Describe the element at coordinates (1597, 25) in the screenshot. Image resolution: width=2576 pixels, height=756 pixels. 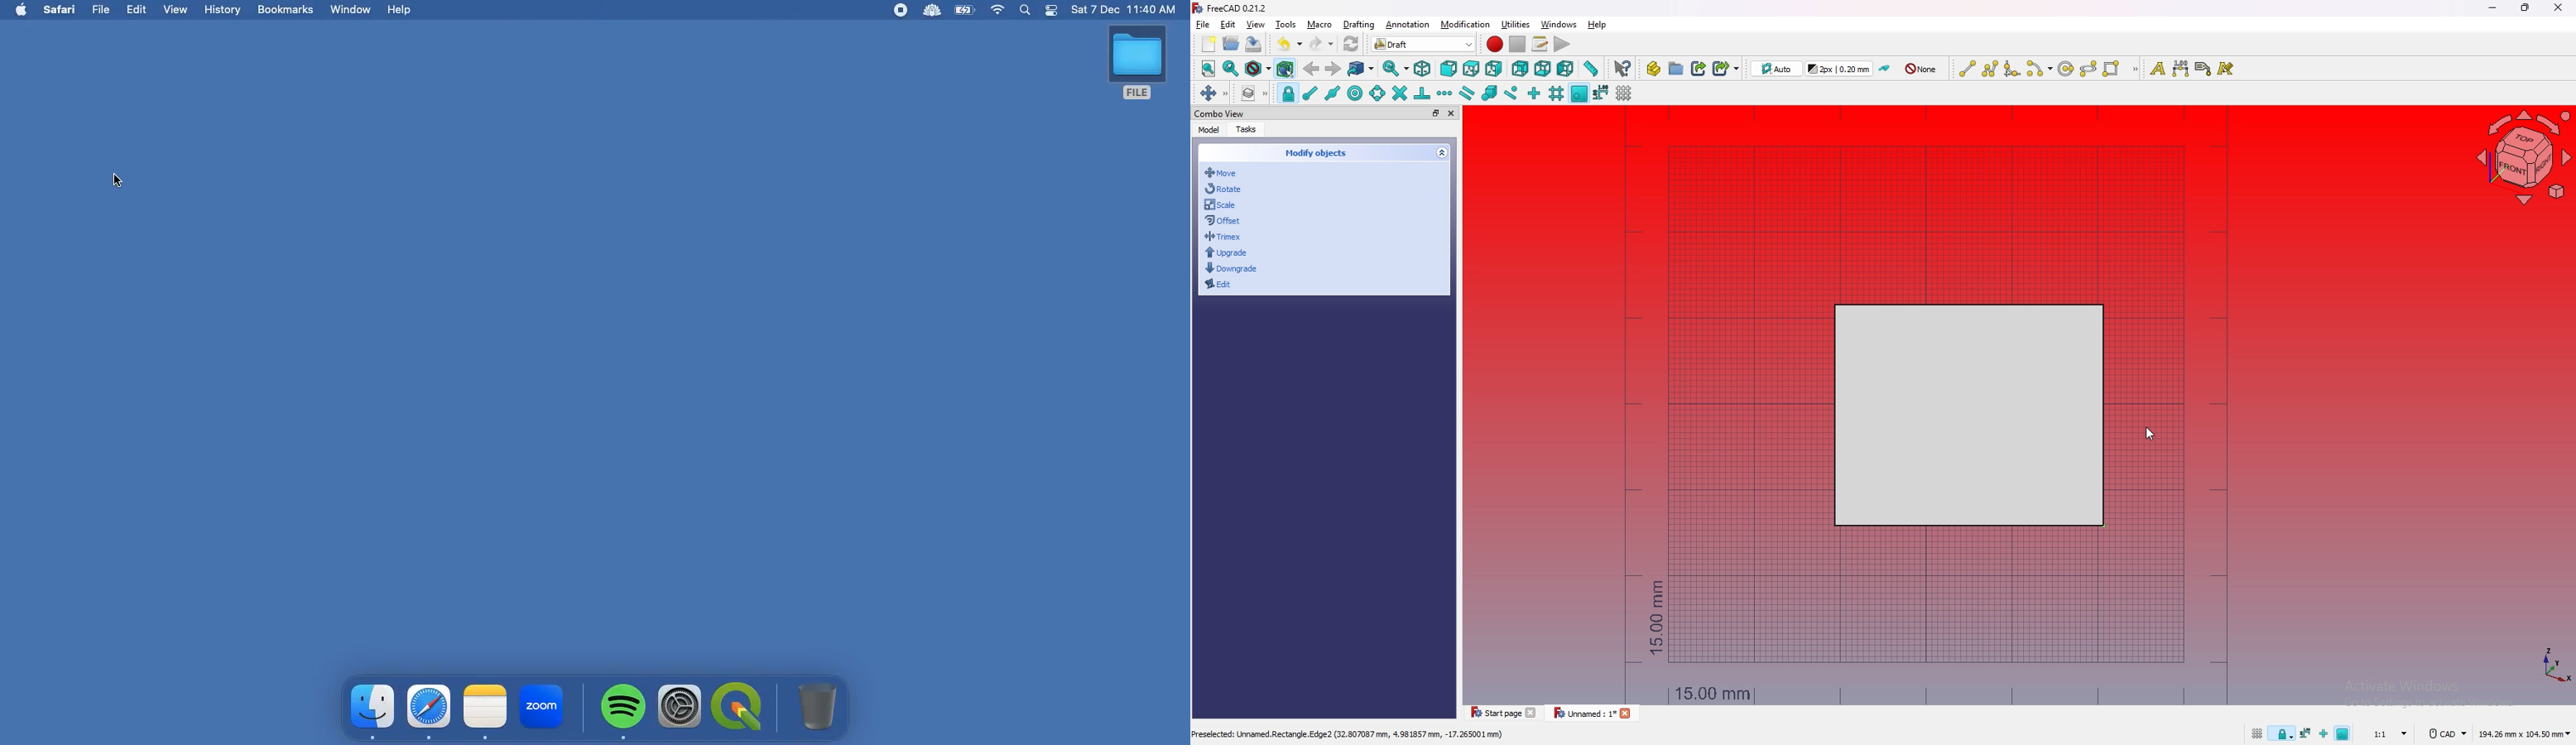
I see `help` at that location.